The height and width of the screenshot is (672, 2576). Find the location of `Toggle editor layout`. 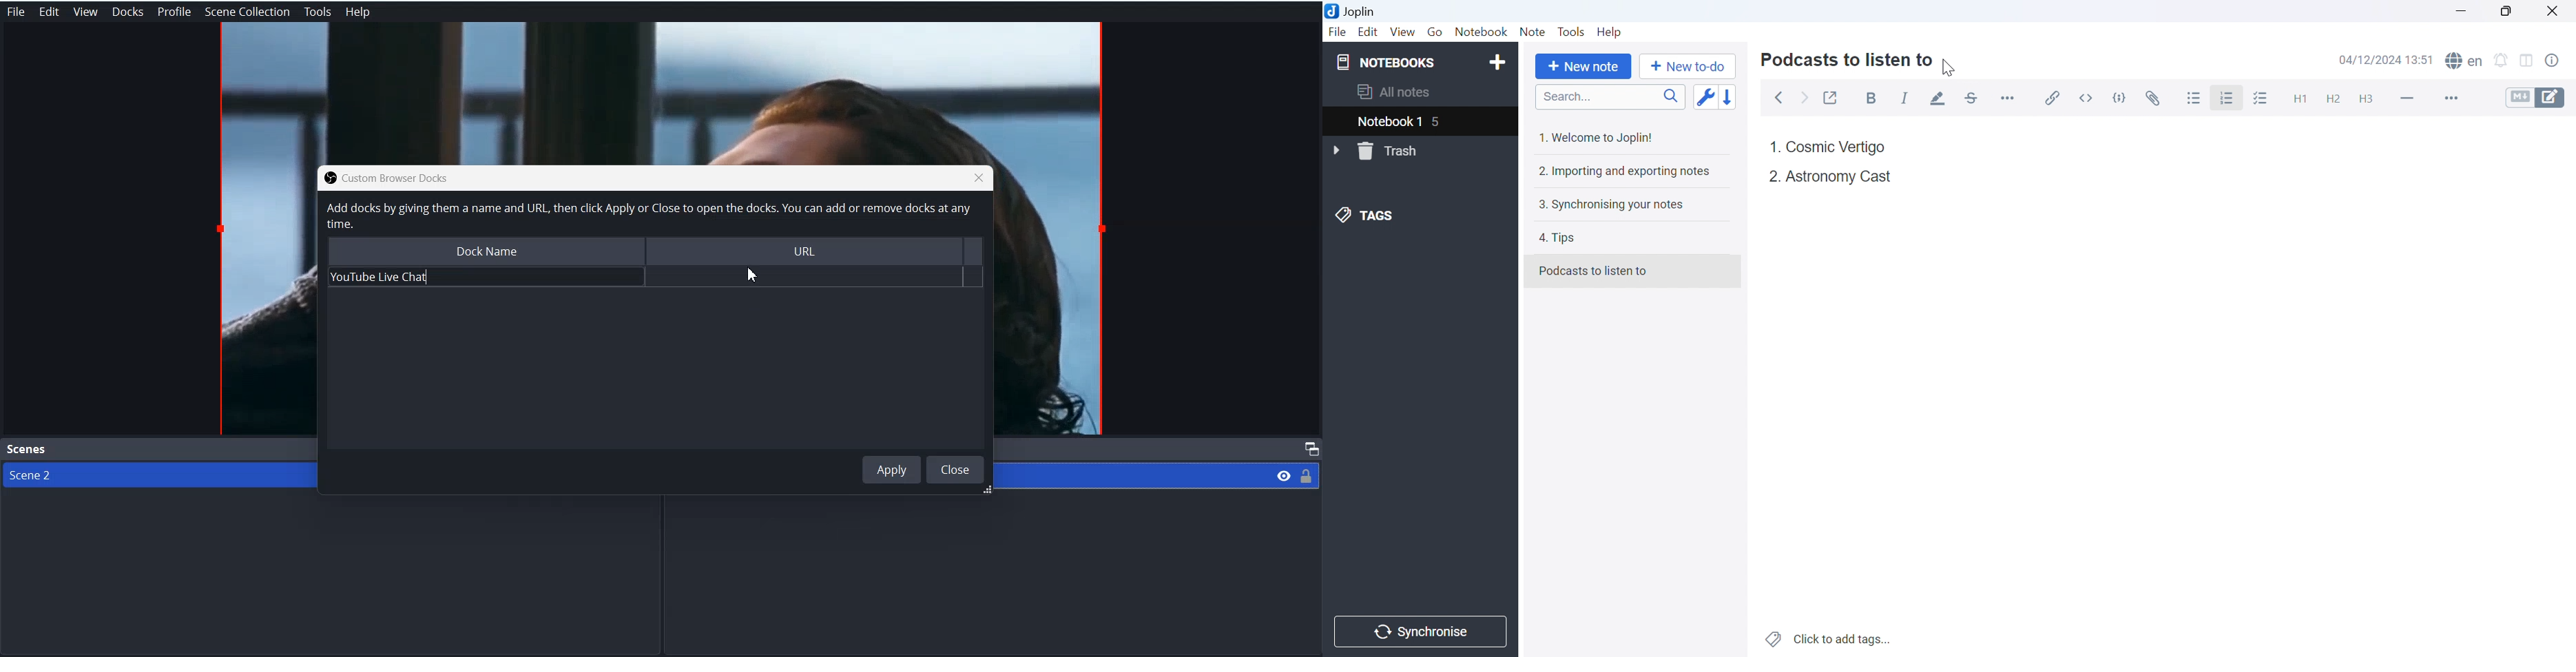

Toggle editor layout is located at coordinates (2528, 61).